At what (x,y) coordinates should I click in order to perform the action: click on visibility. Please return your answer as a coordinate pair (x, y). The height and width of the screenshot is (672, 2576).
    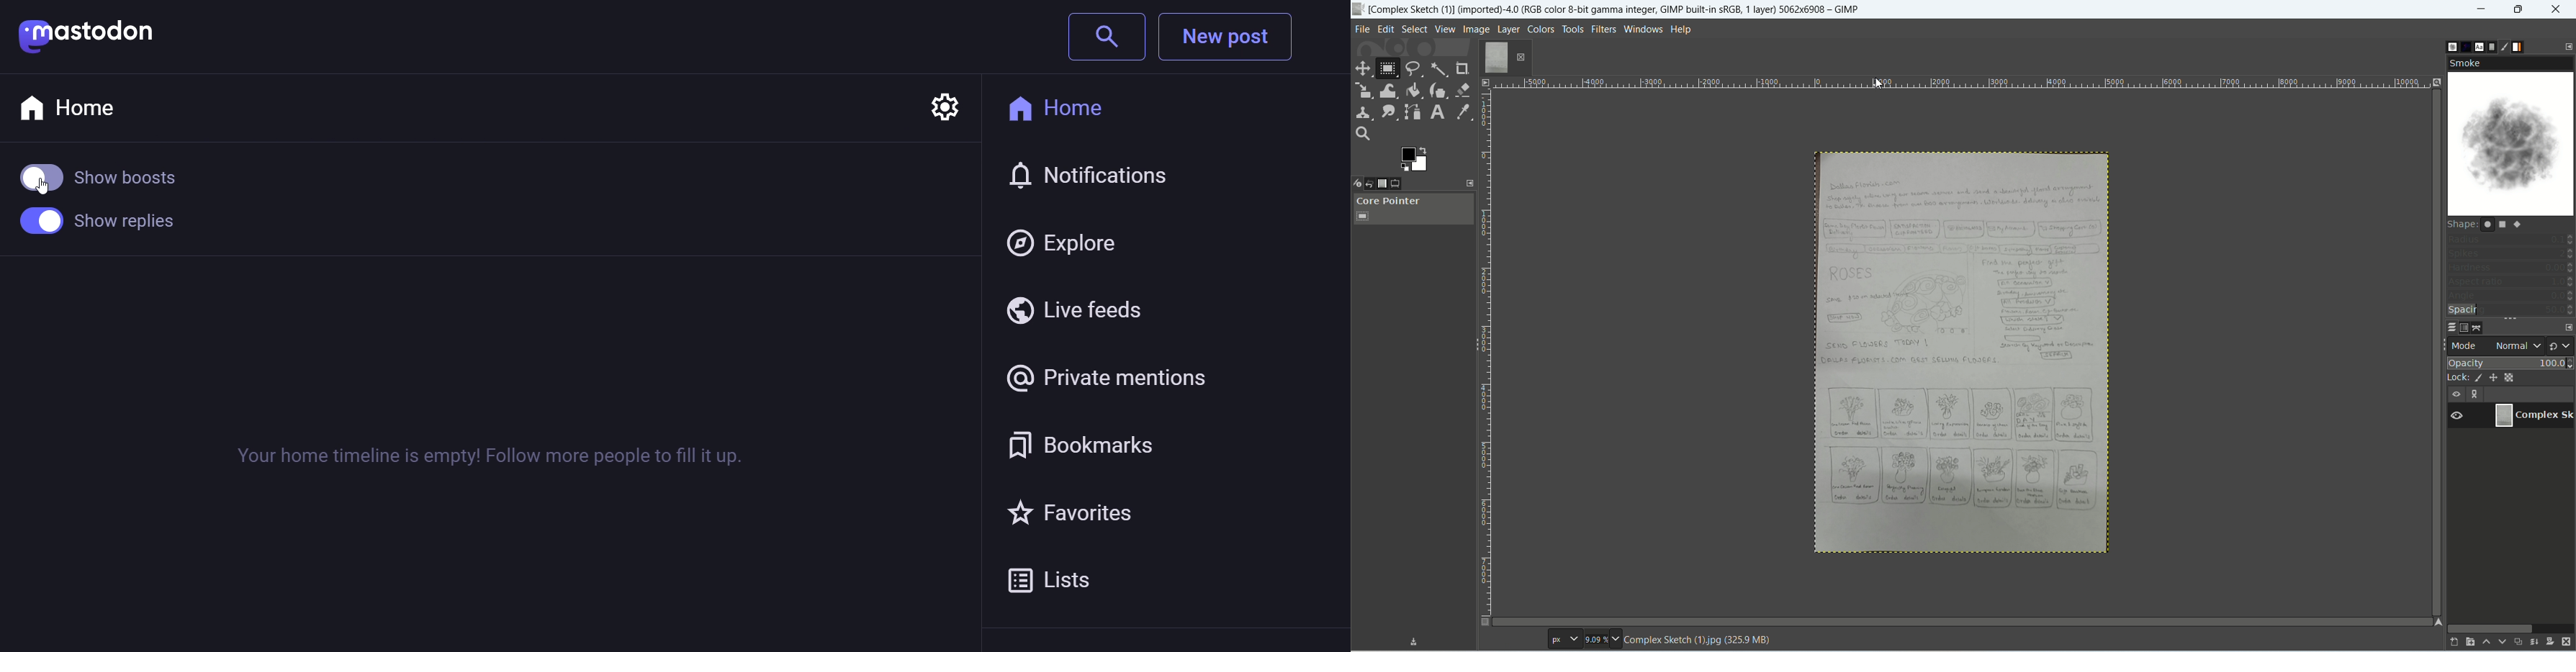
    Looking at the image, I should click on (2454, 394).